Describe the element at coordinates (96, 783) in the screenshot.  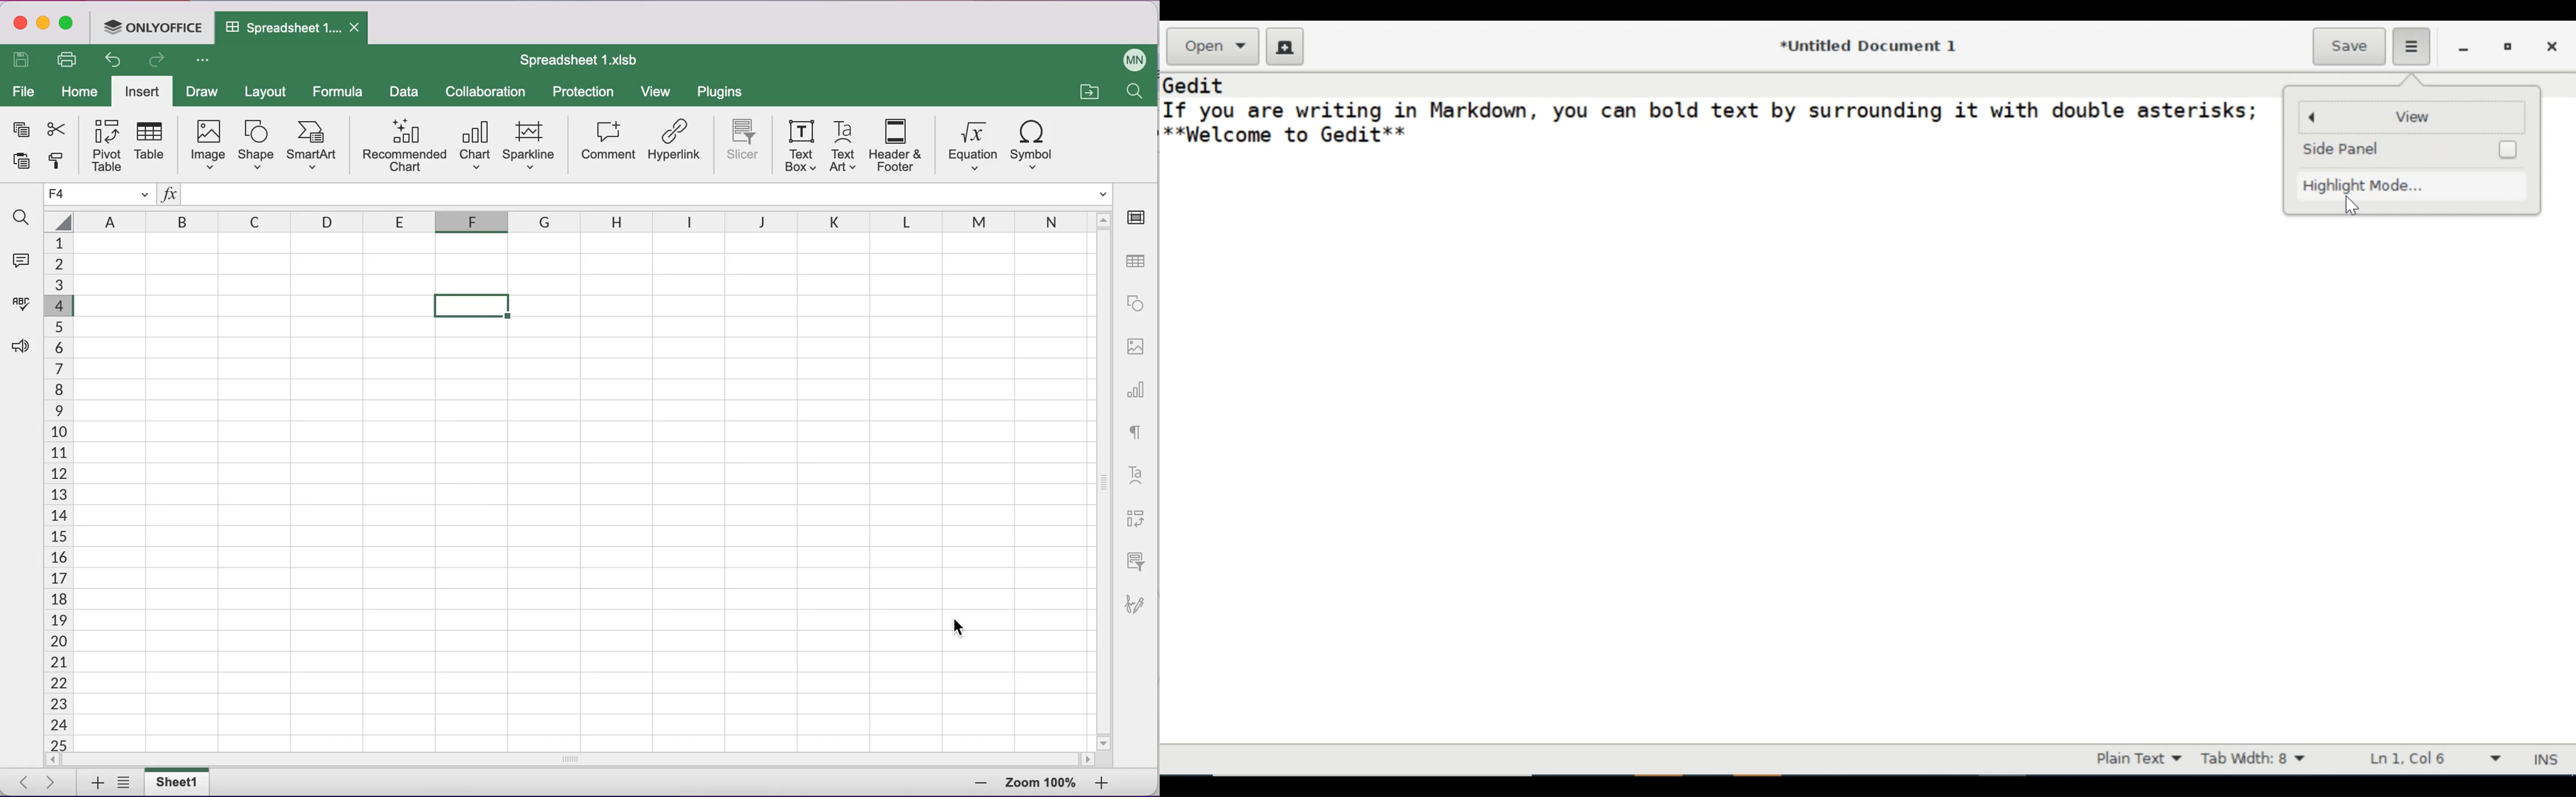
I see `add sheet` at that location.